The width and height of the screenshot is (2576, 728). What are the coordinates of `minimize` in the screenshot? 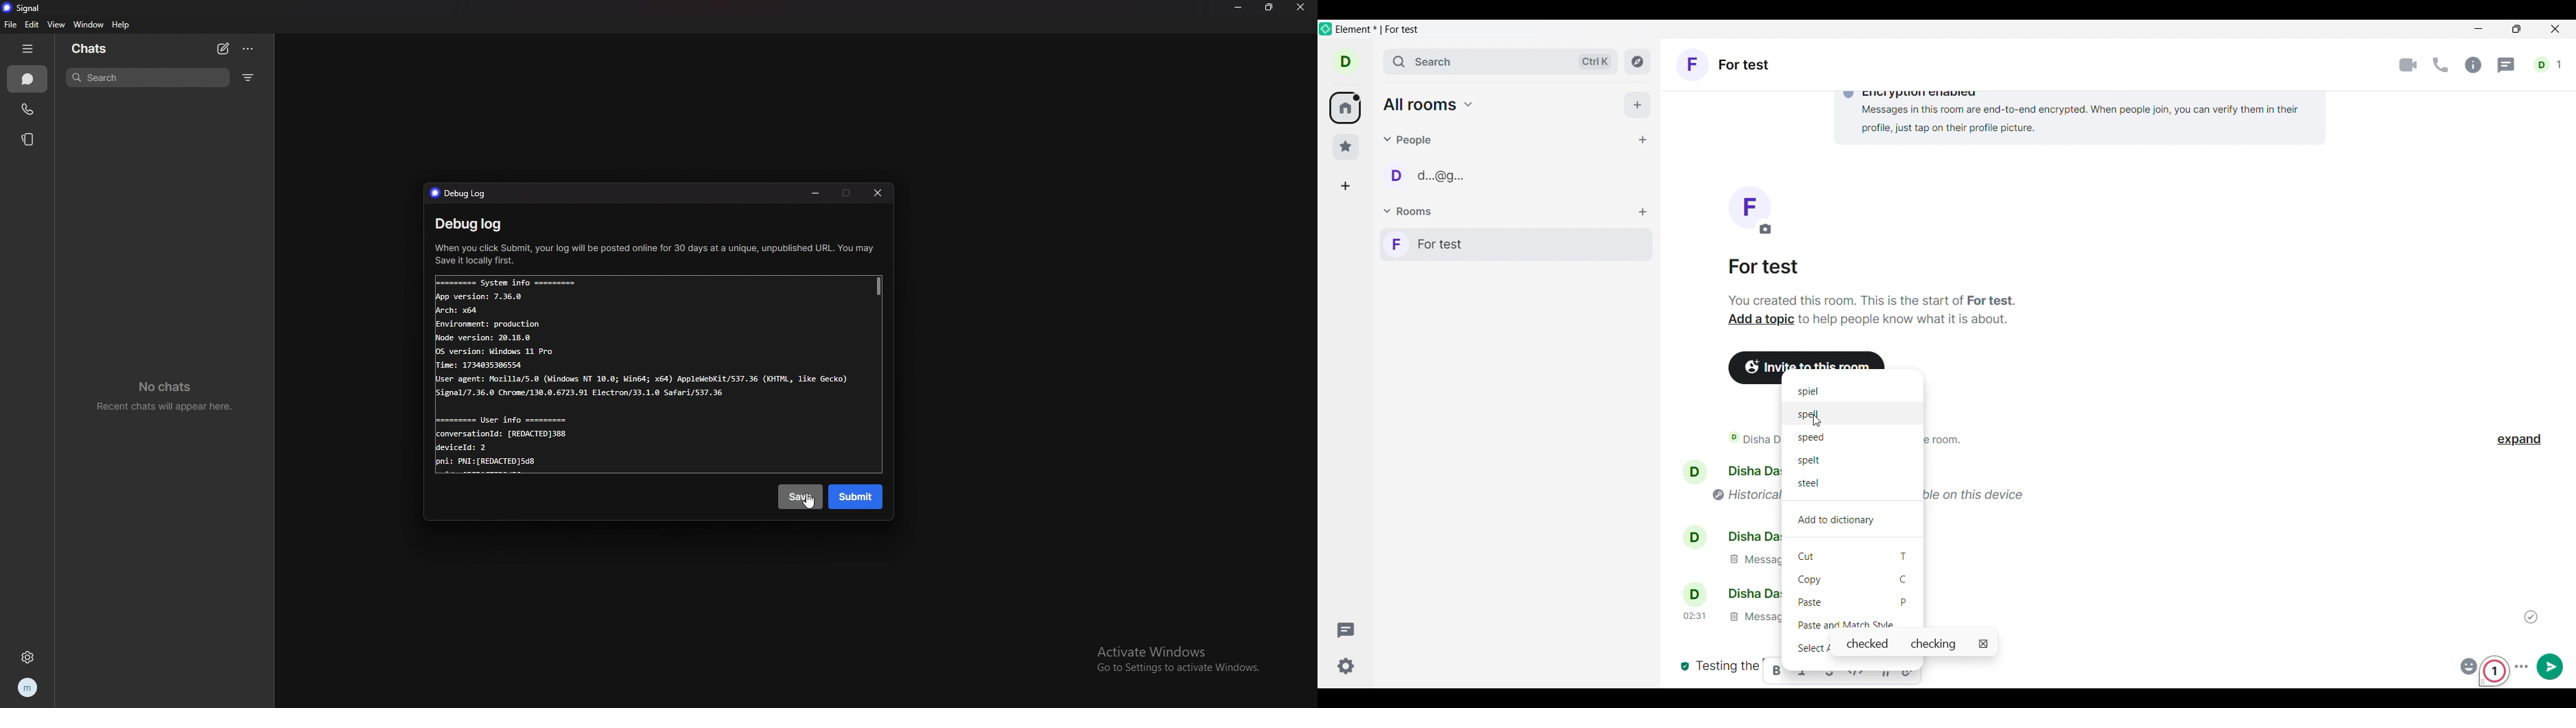 It's located at (815, 194).